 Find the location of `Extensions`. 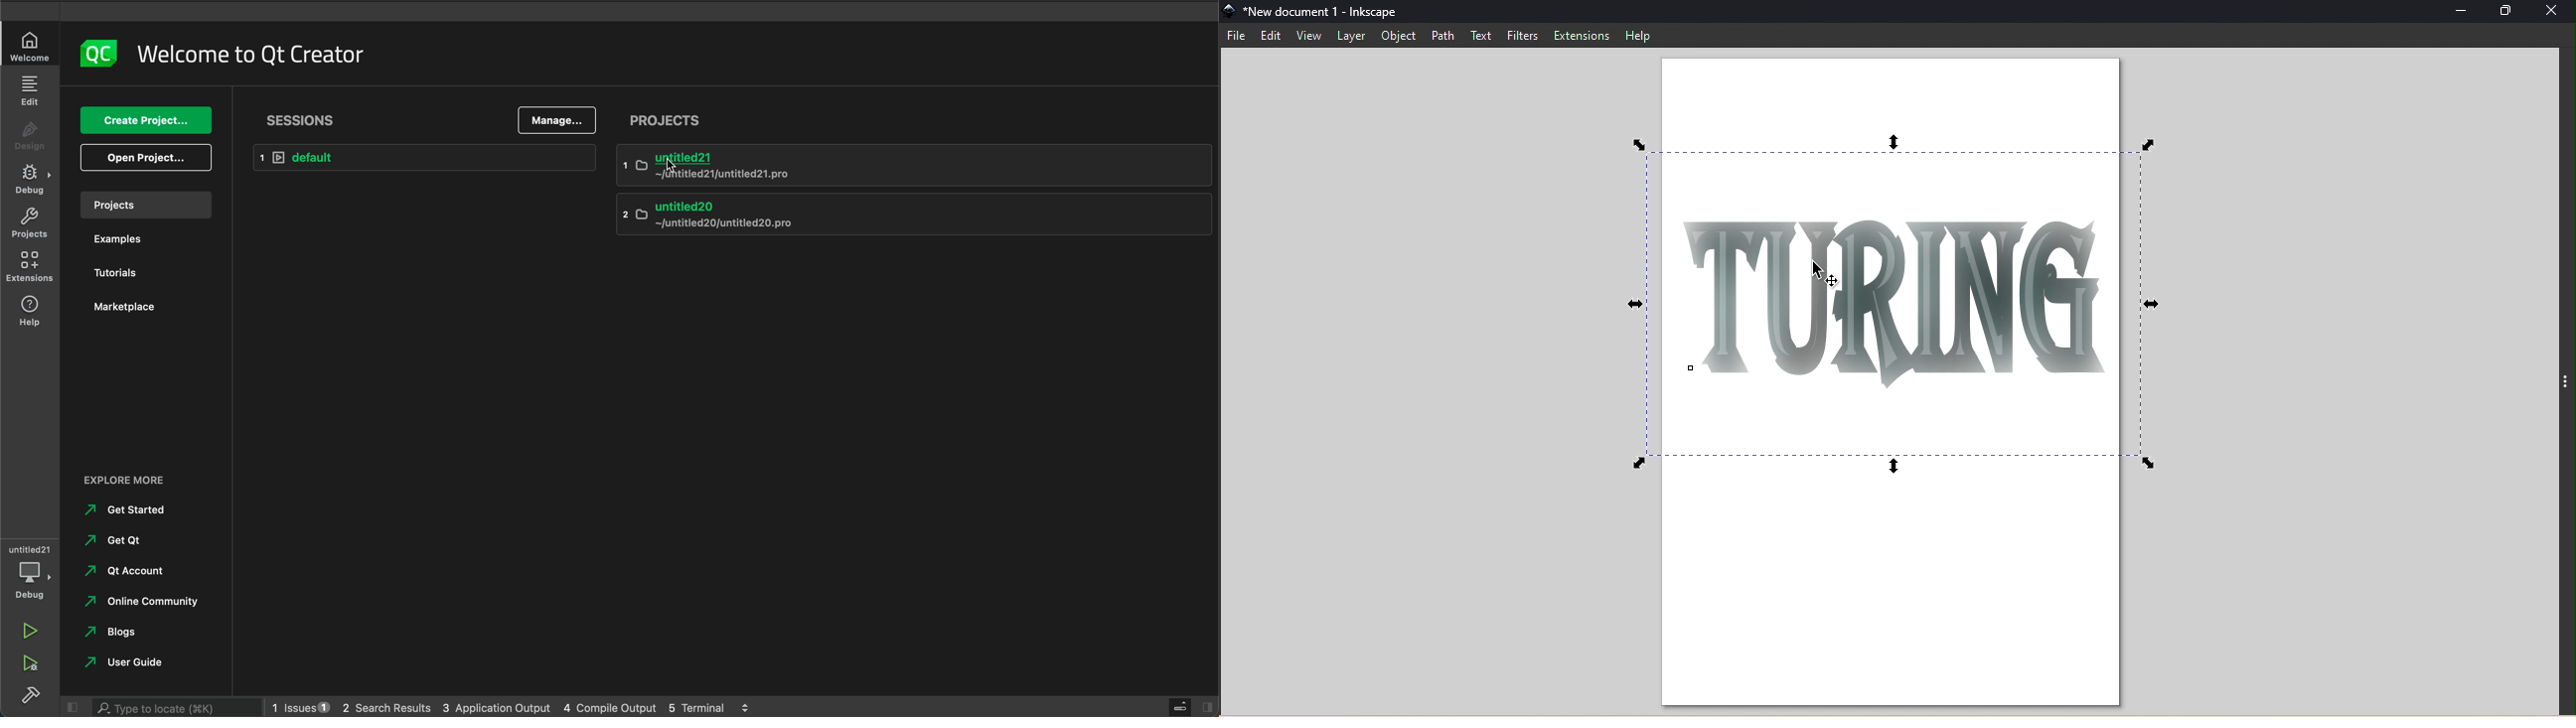

Extensions is located at coordinates (1581, 34).